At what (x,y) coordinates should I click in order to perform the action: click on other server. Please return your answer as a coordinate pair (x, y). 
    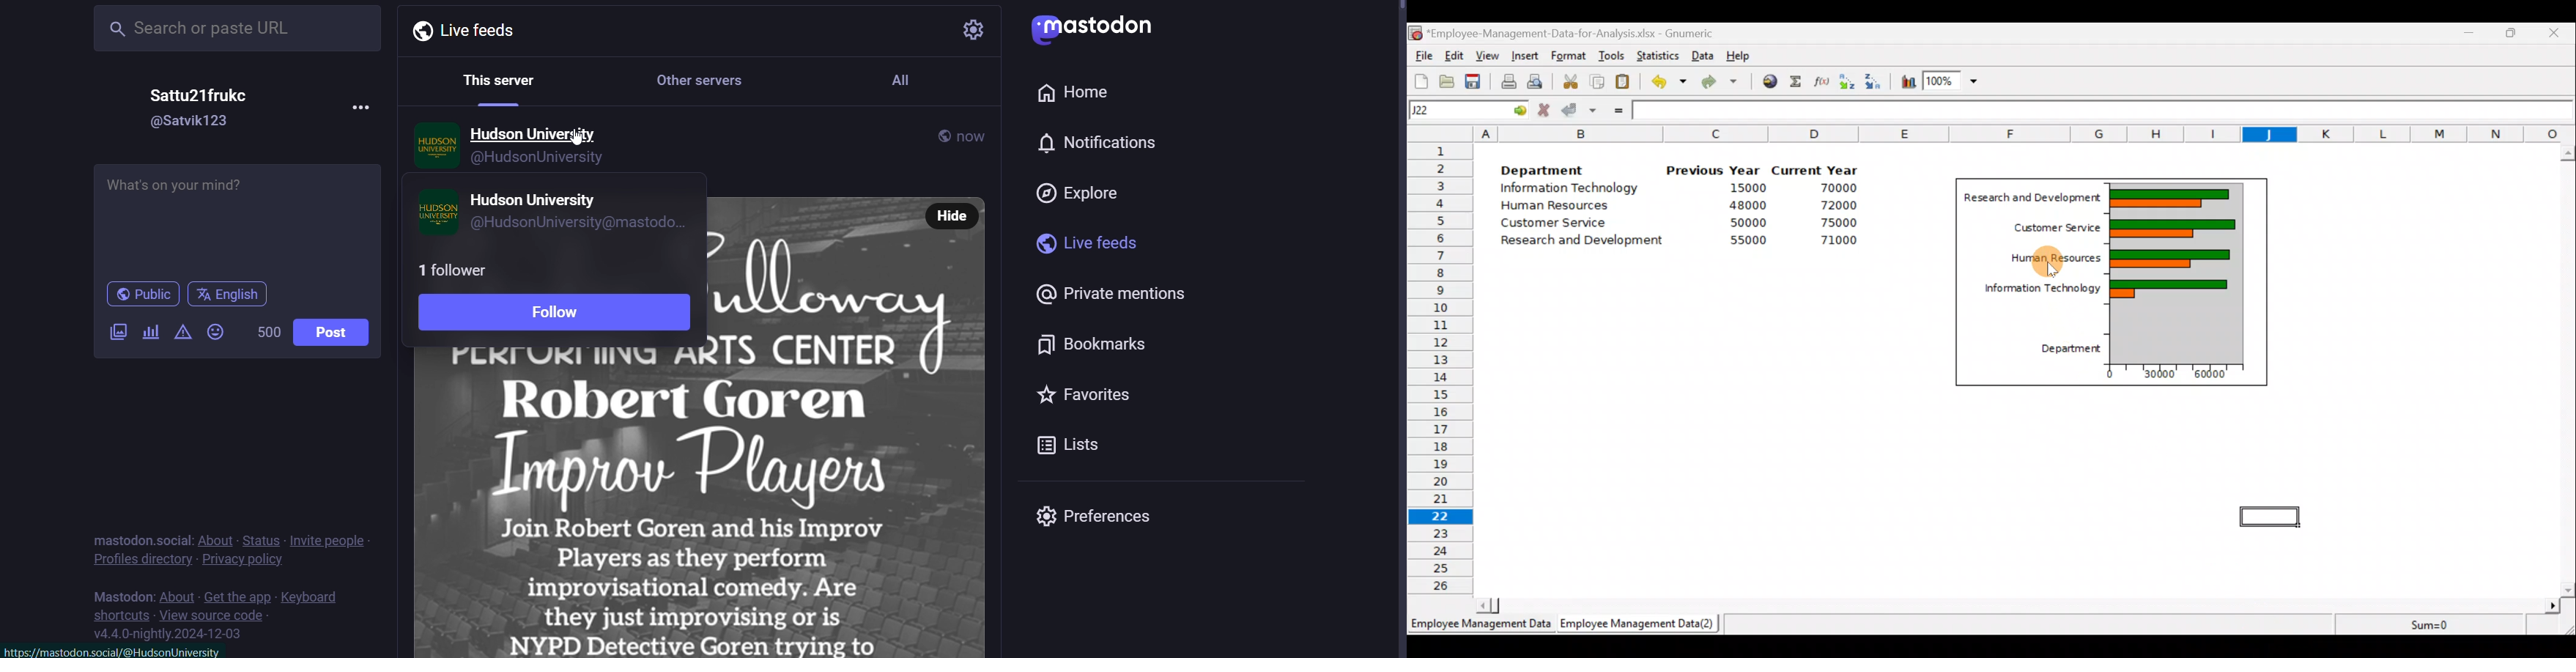
    Looking at the image, I should click on (698, 82).